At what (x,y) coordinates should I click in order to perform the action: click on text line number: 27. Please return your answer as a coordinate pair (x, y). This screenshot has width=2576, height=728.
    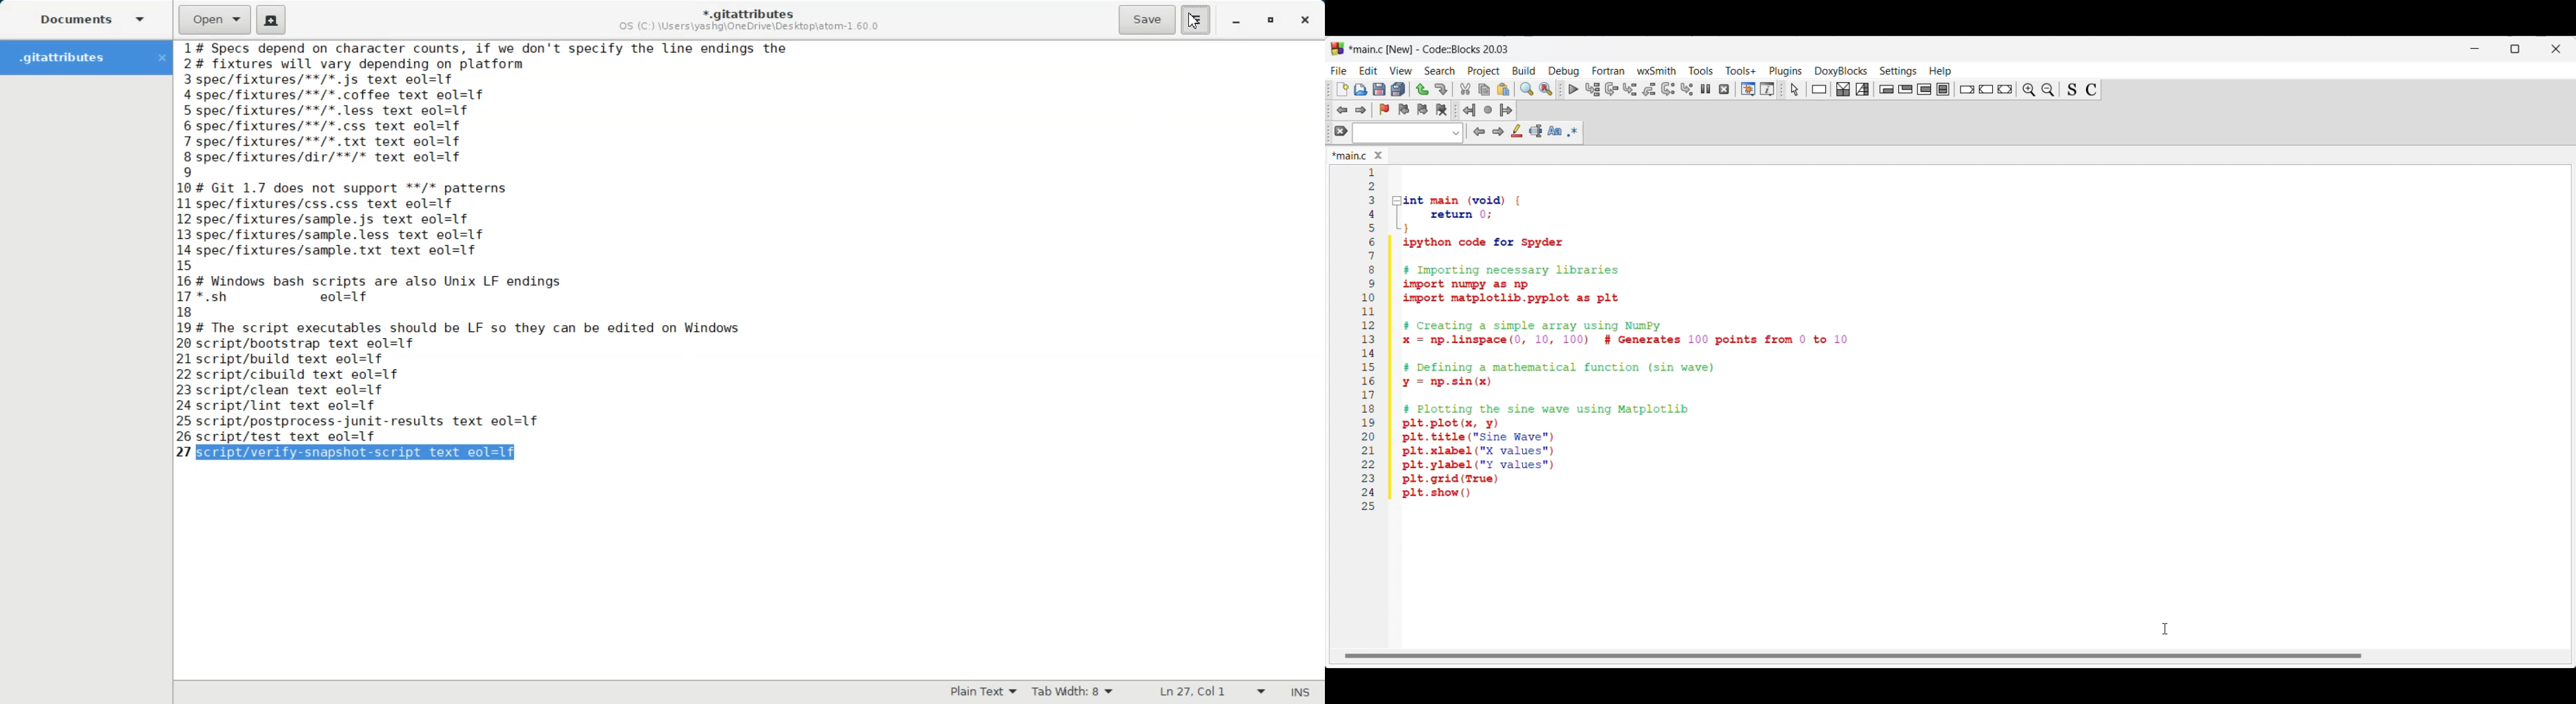
    Looking at the image, I should click on (186, 451).